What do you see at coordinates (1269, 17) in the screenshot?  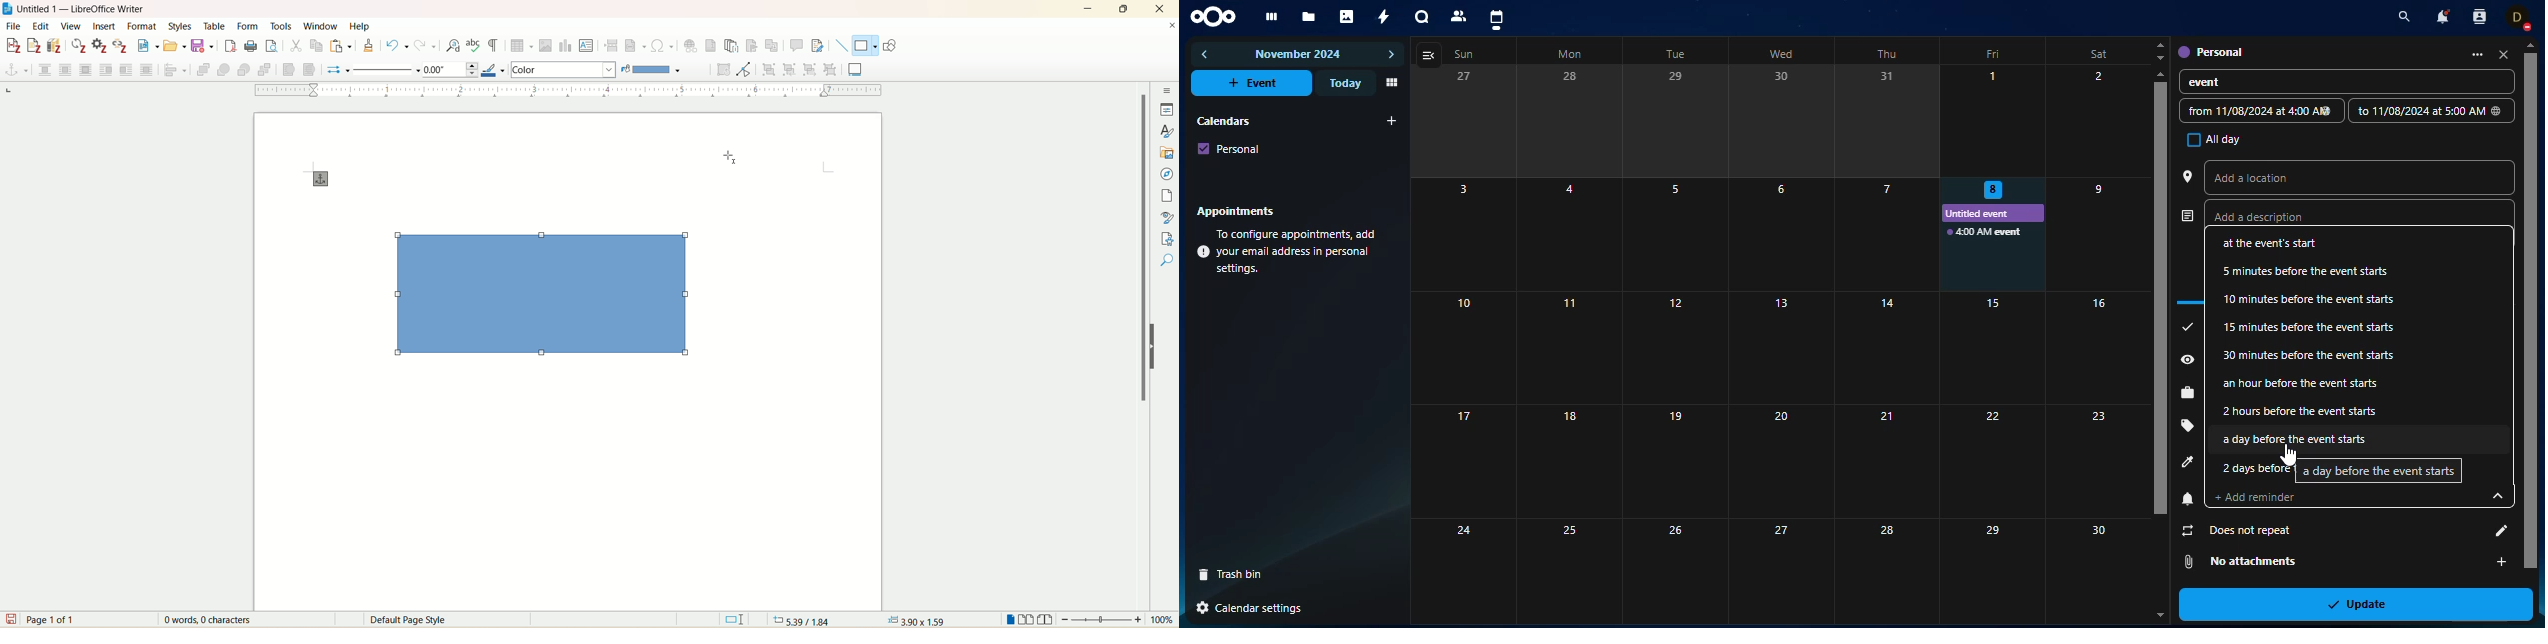 I see `dashboard` at bounding box center [1269, 17].